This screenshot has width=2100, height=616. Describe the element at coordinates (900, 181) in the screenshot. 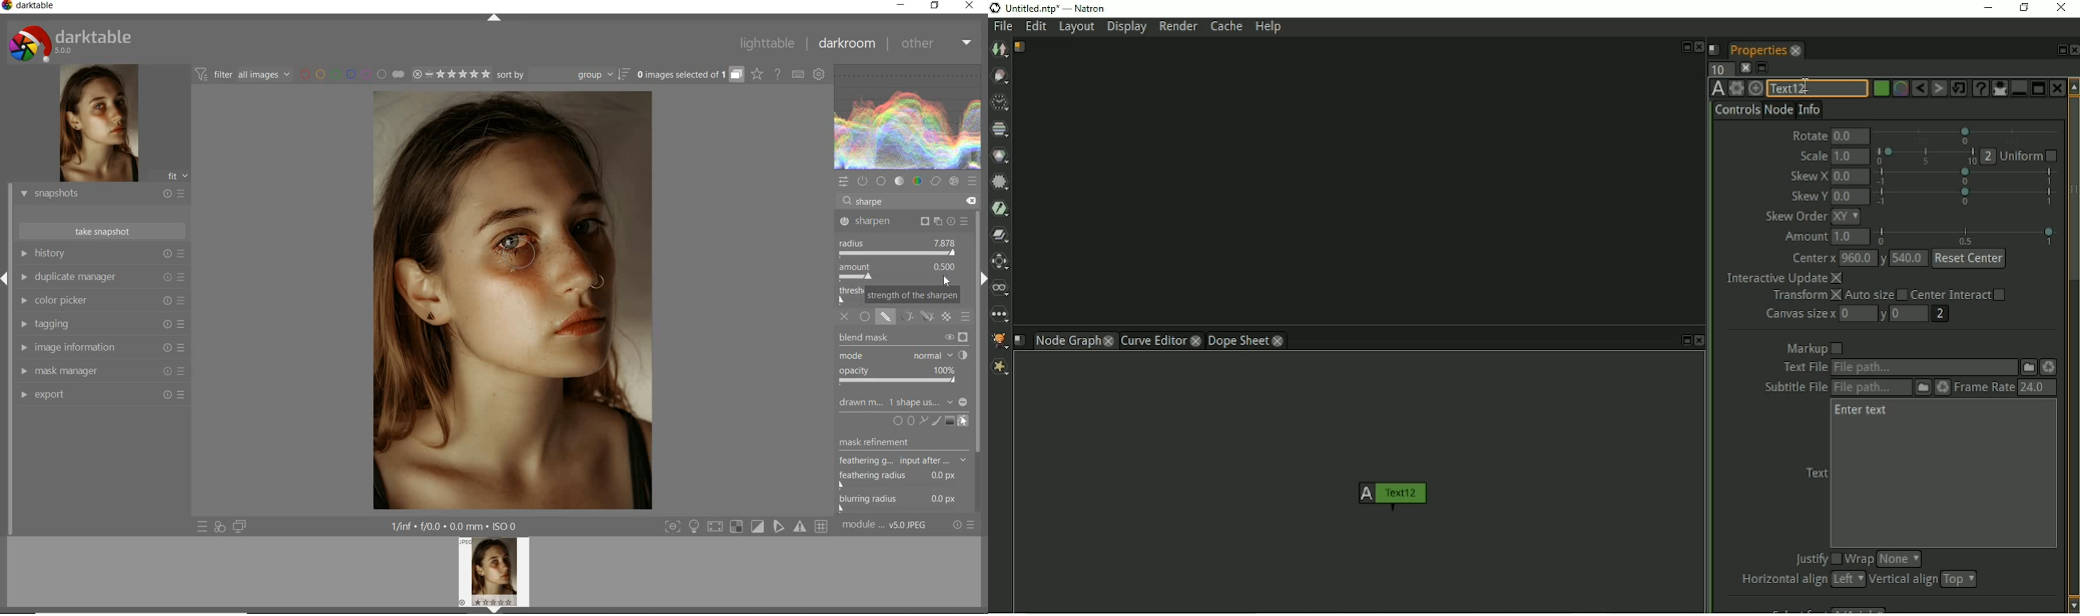

I see `tone` at that location.